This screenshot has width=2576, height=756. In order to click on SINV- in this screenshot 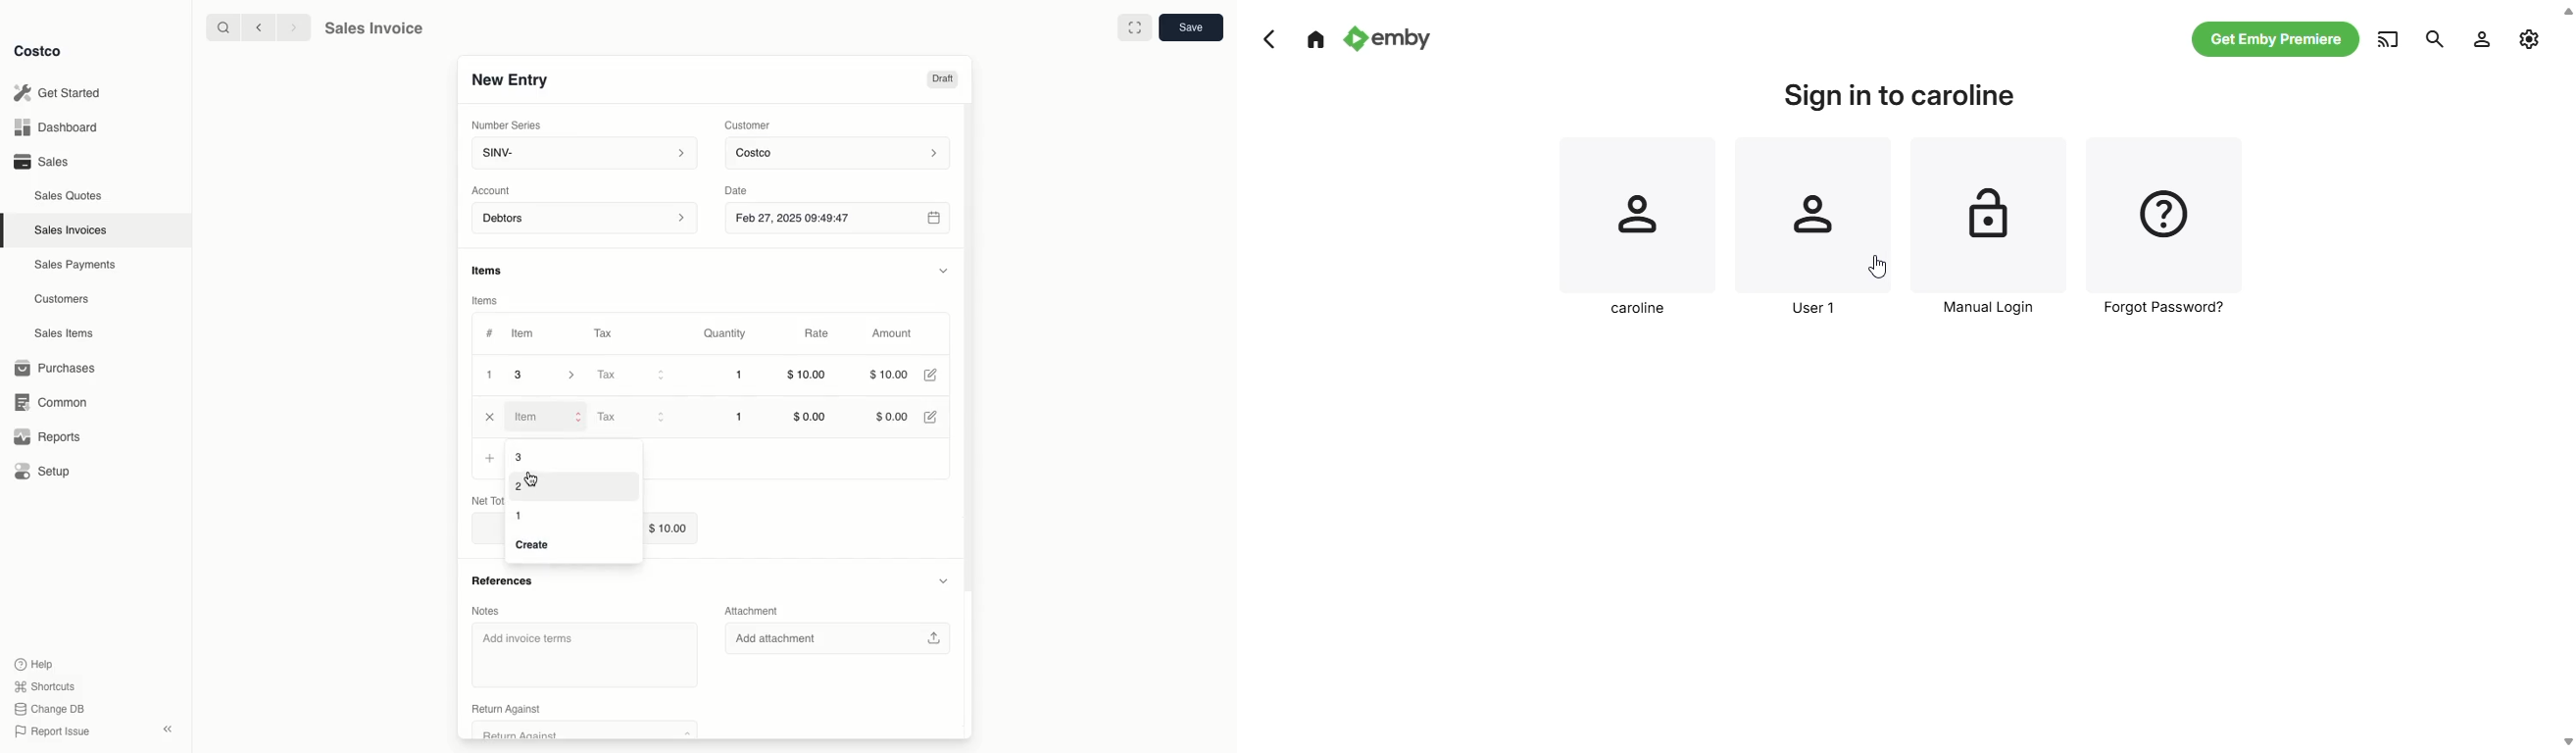, I will do `click(581, 155)`.